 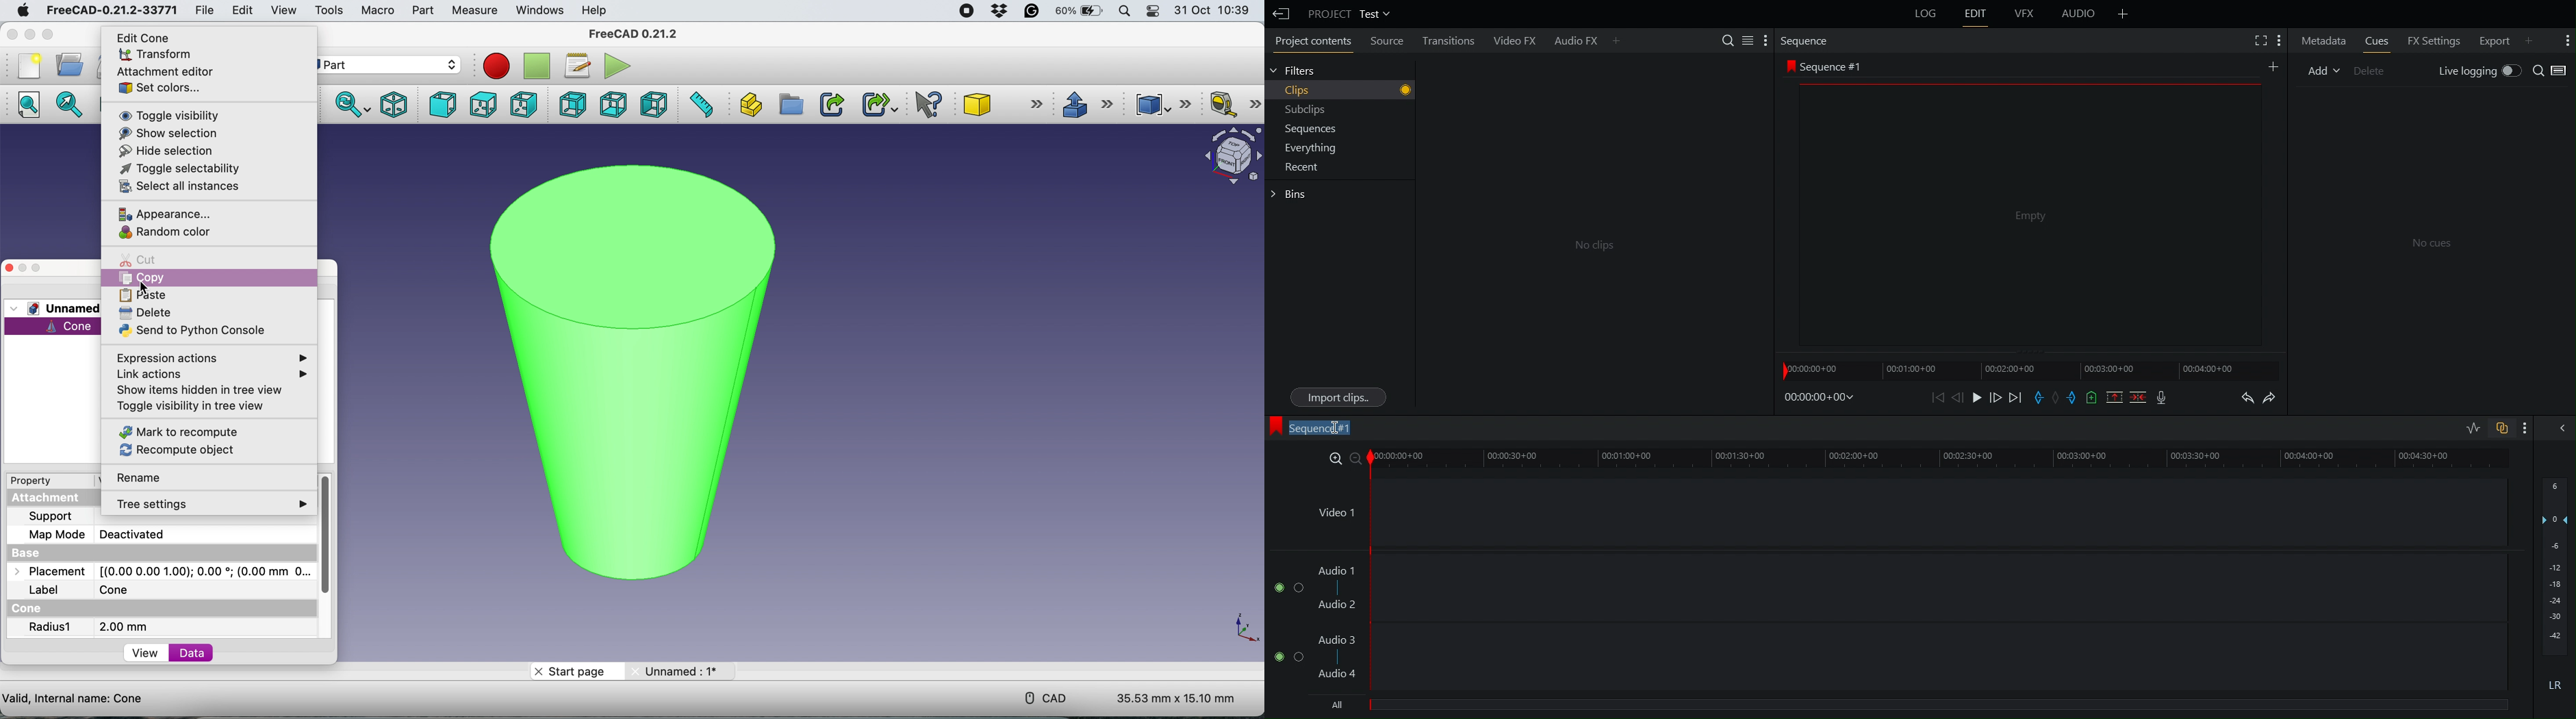 I want to click on placement, so click(x=158, y=572).